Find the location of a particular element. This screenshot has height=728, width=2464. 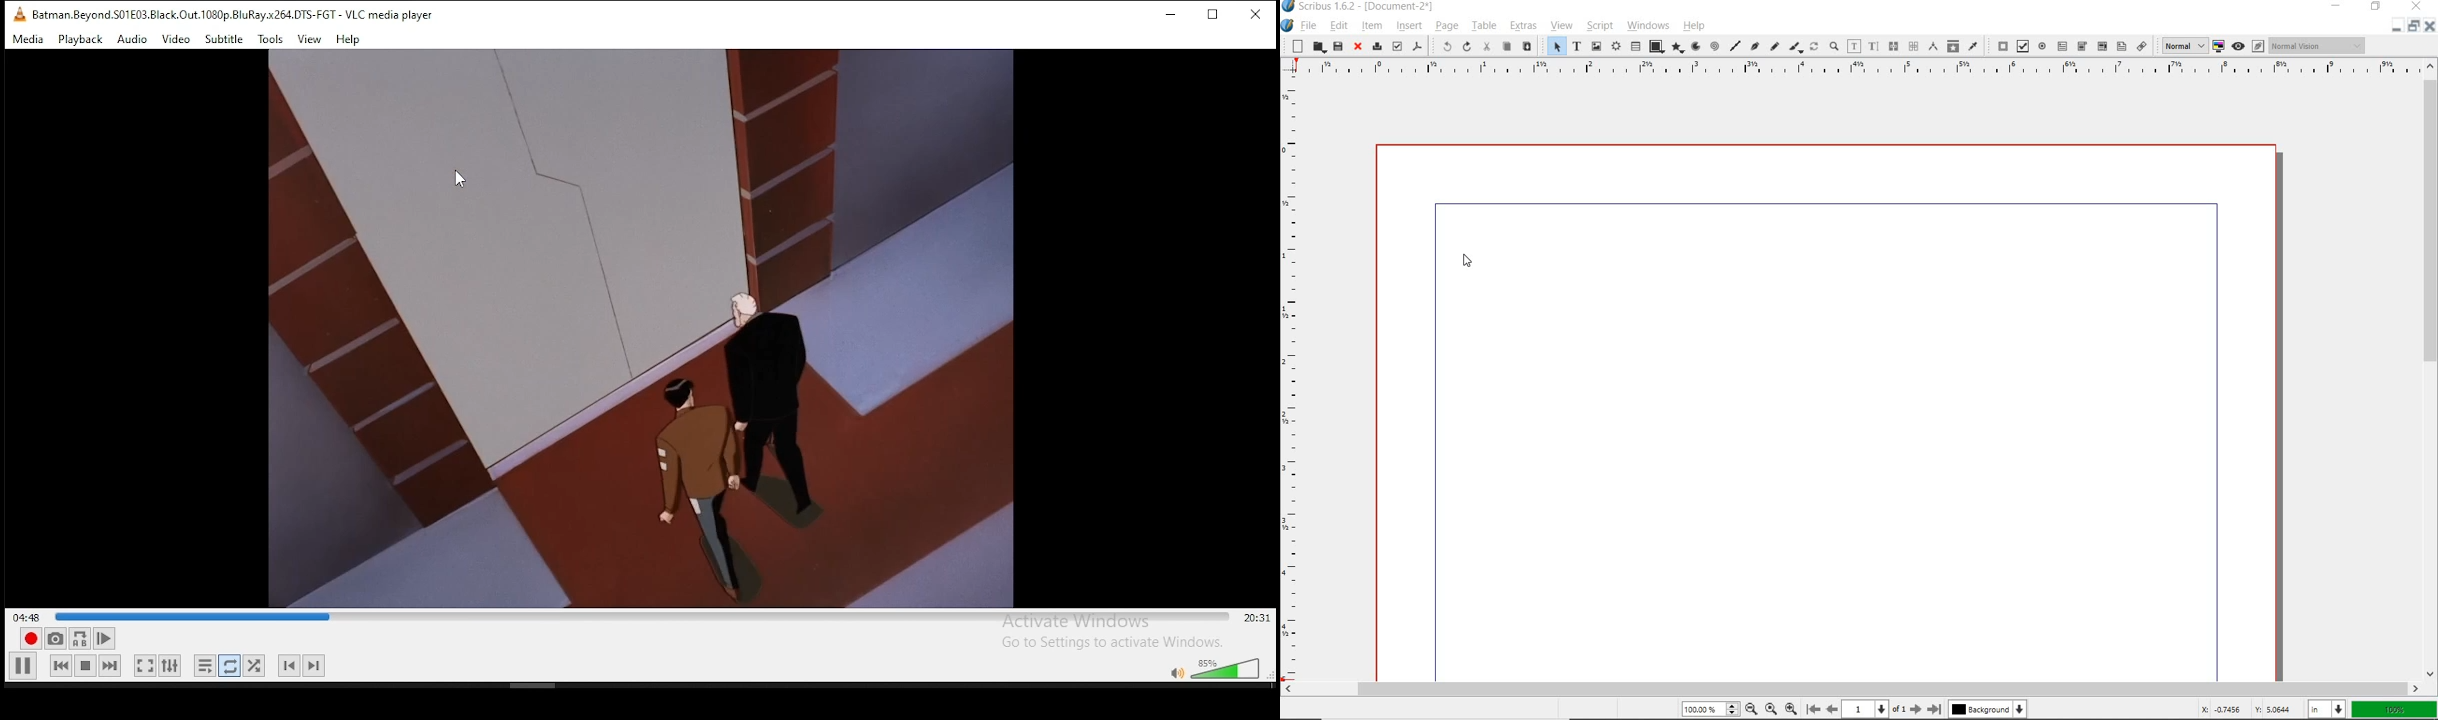

minimize is located at coordinates (1175, 16).